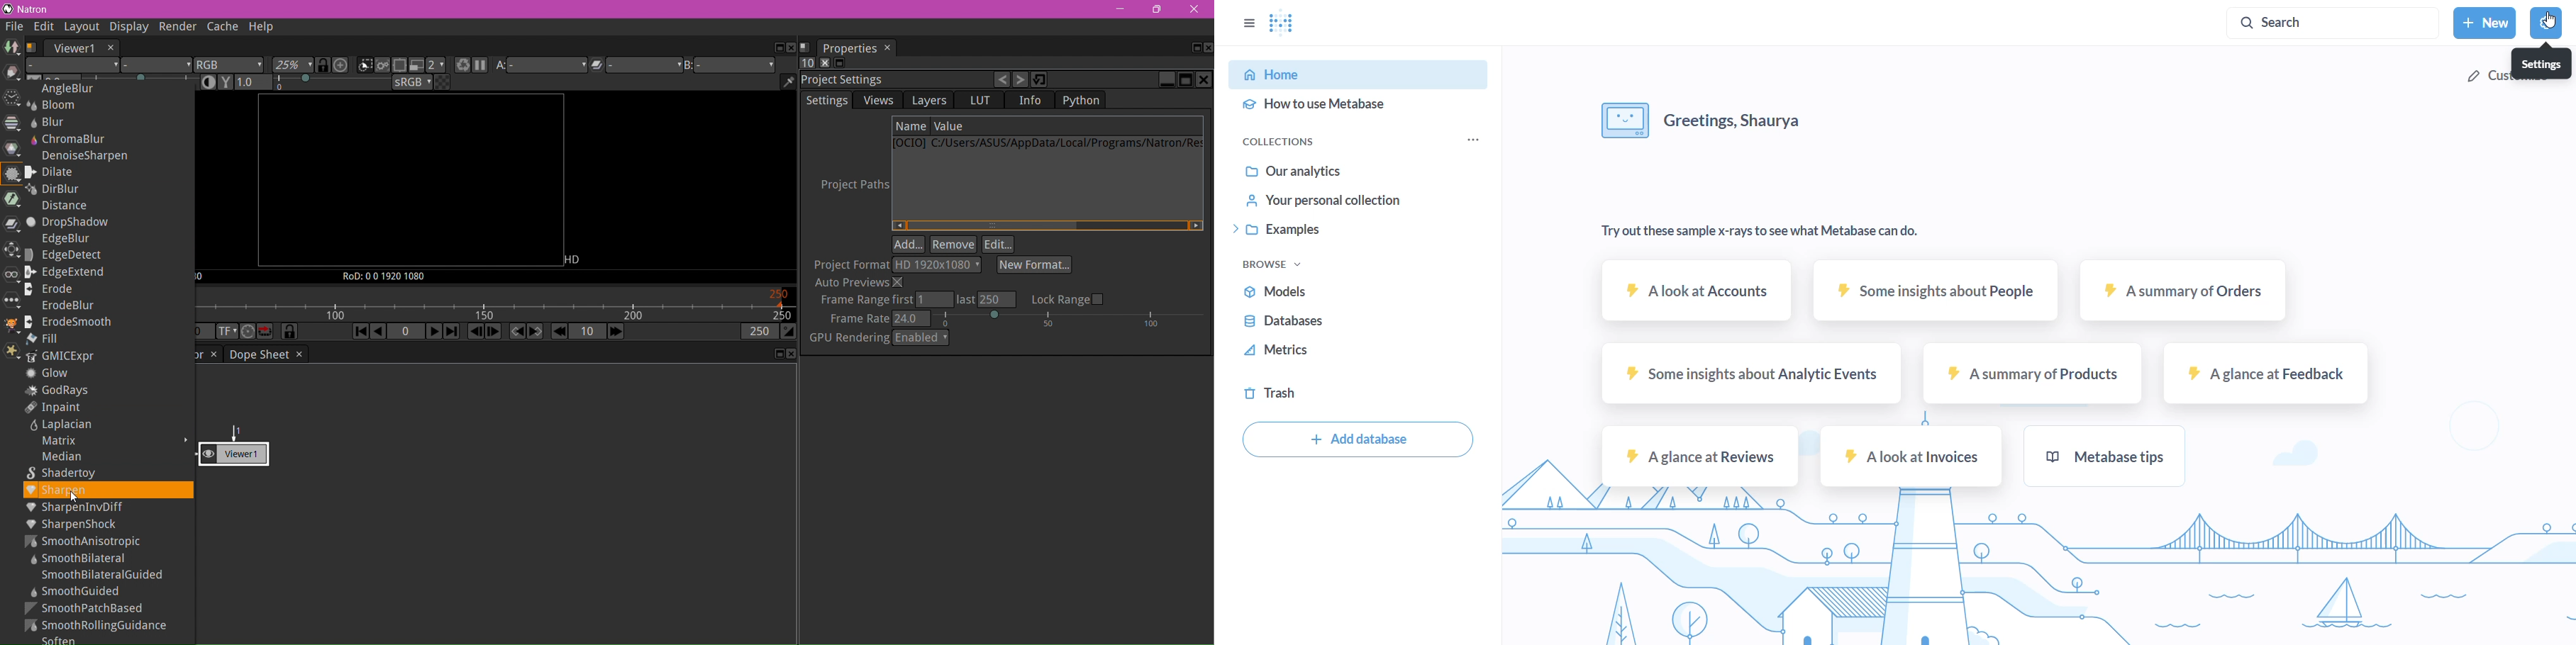 This screenshot has width=2576, height=672. I want to click on Add database, so click(1358, 441).